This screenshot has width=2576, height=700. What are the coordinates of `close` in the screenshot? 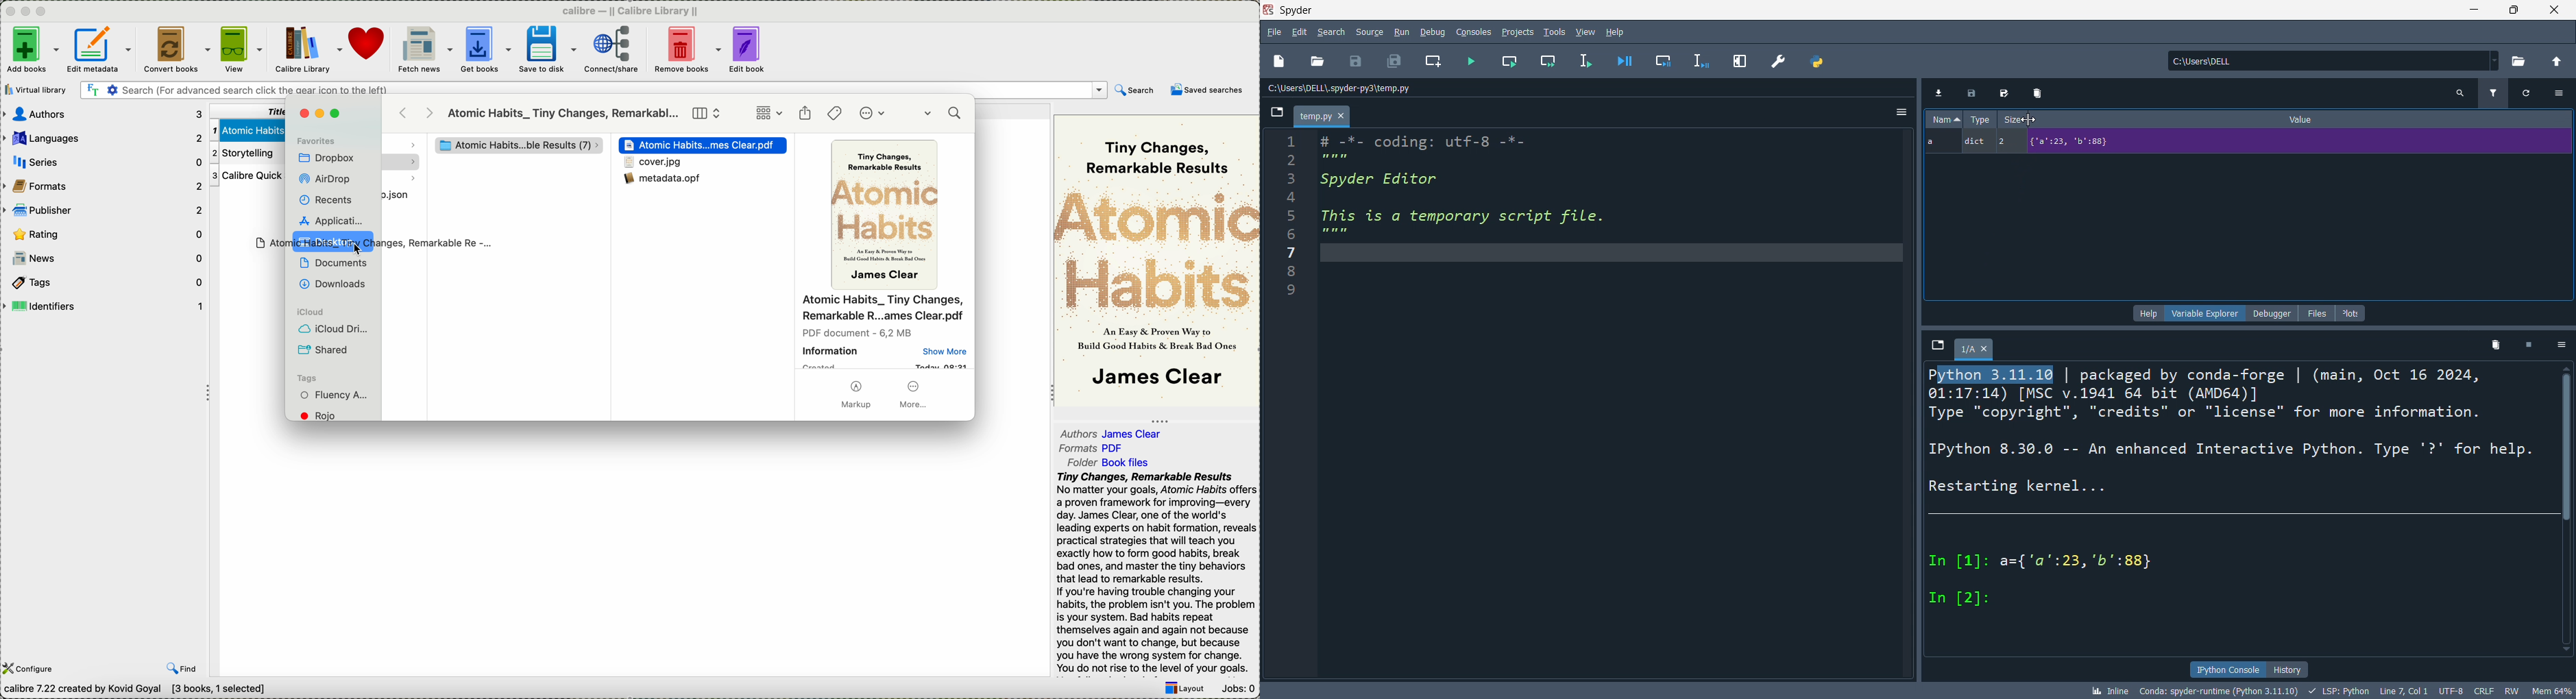 It's located at (2555, 12).